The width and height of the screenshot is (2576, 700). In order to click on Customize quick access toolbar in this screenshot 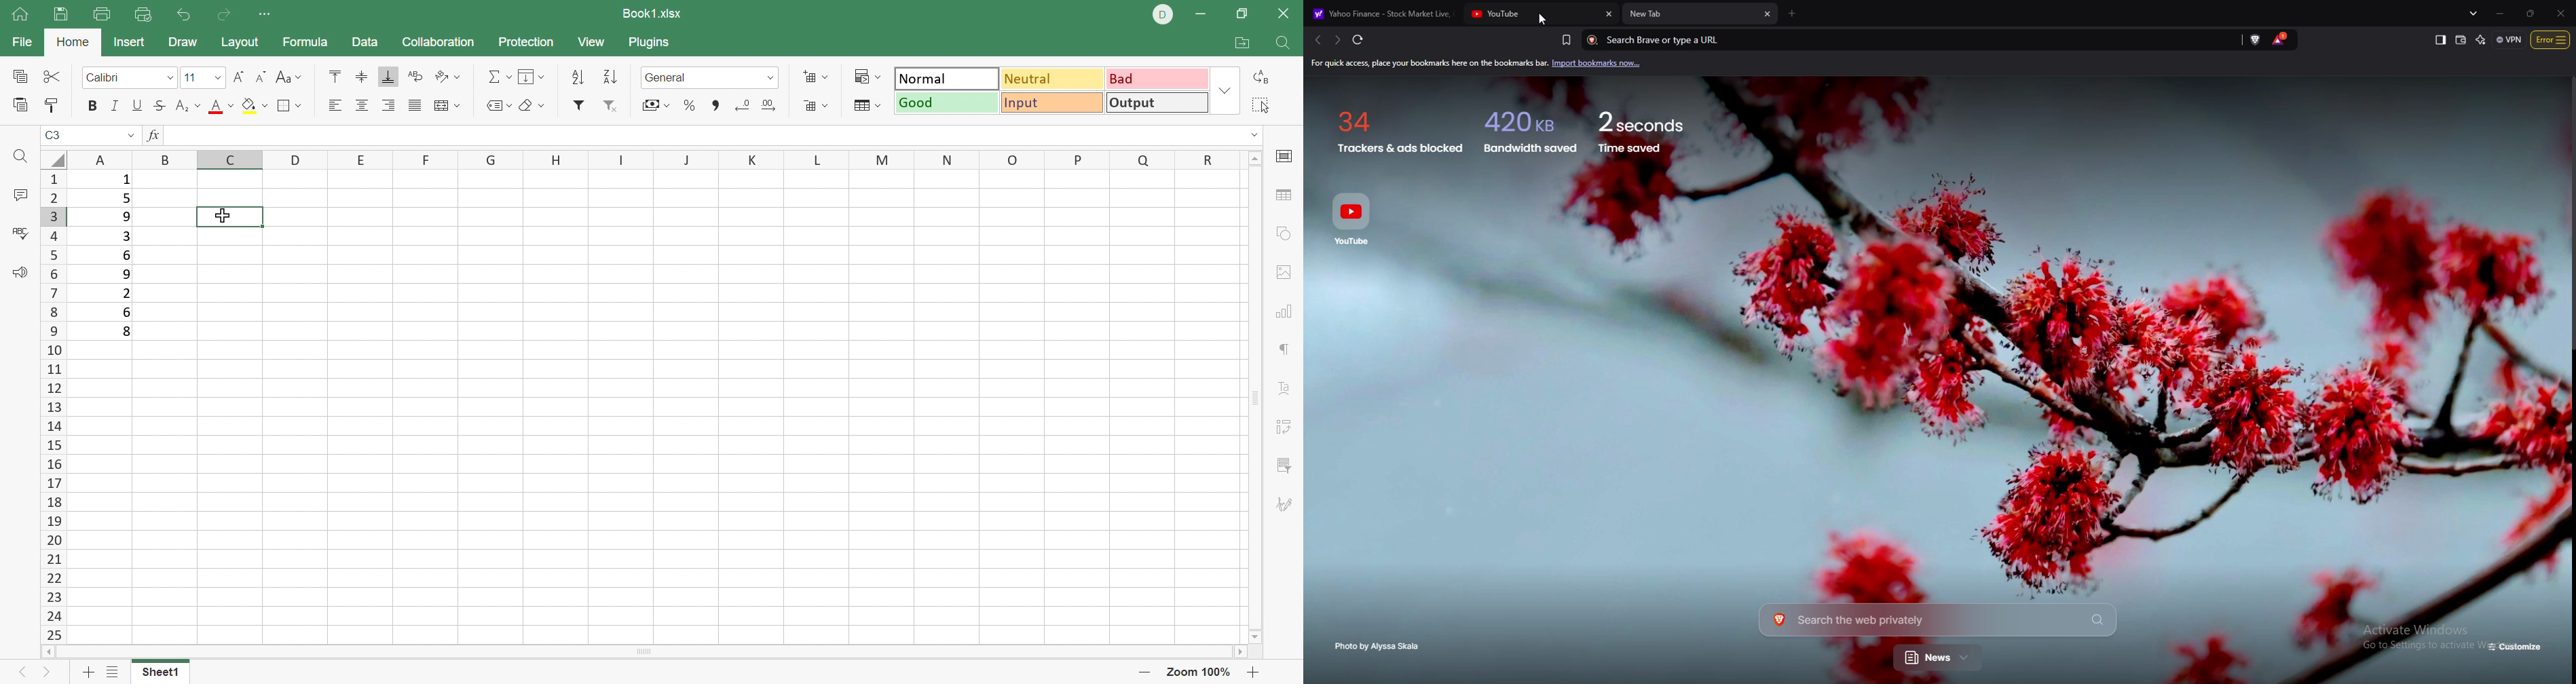, I will do `click(265, 15)`.